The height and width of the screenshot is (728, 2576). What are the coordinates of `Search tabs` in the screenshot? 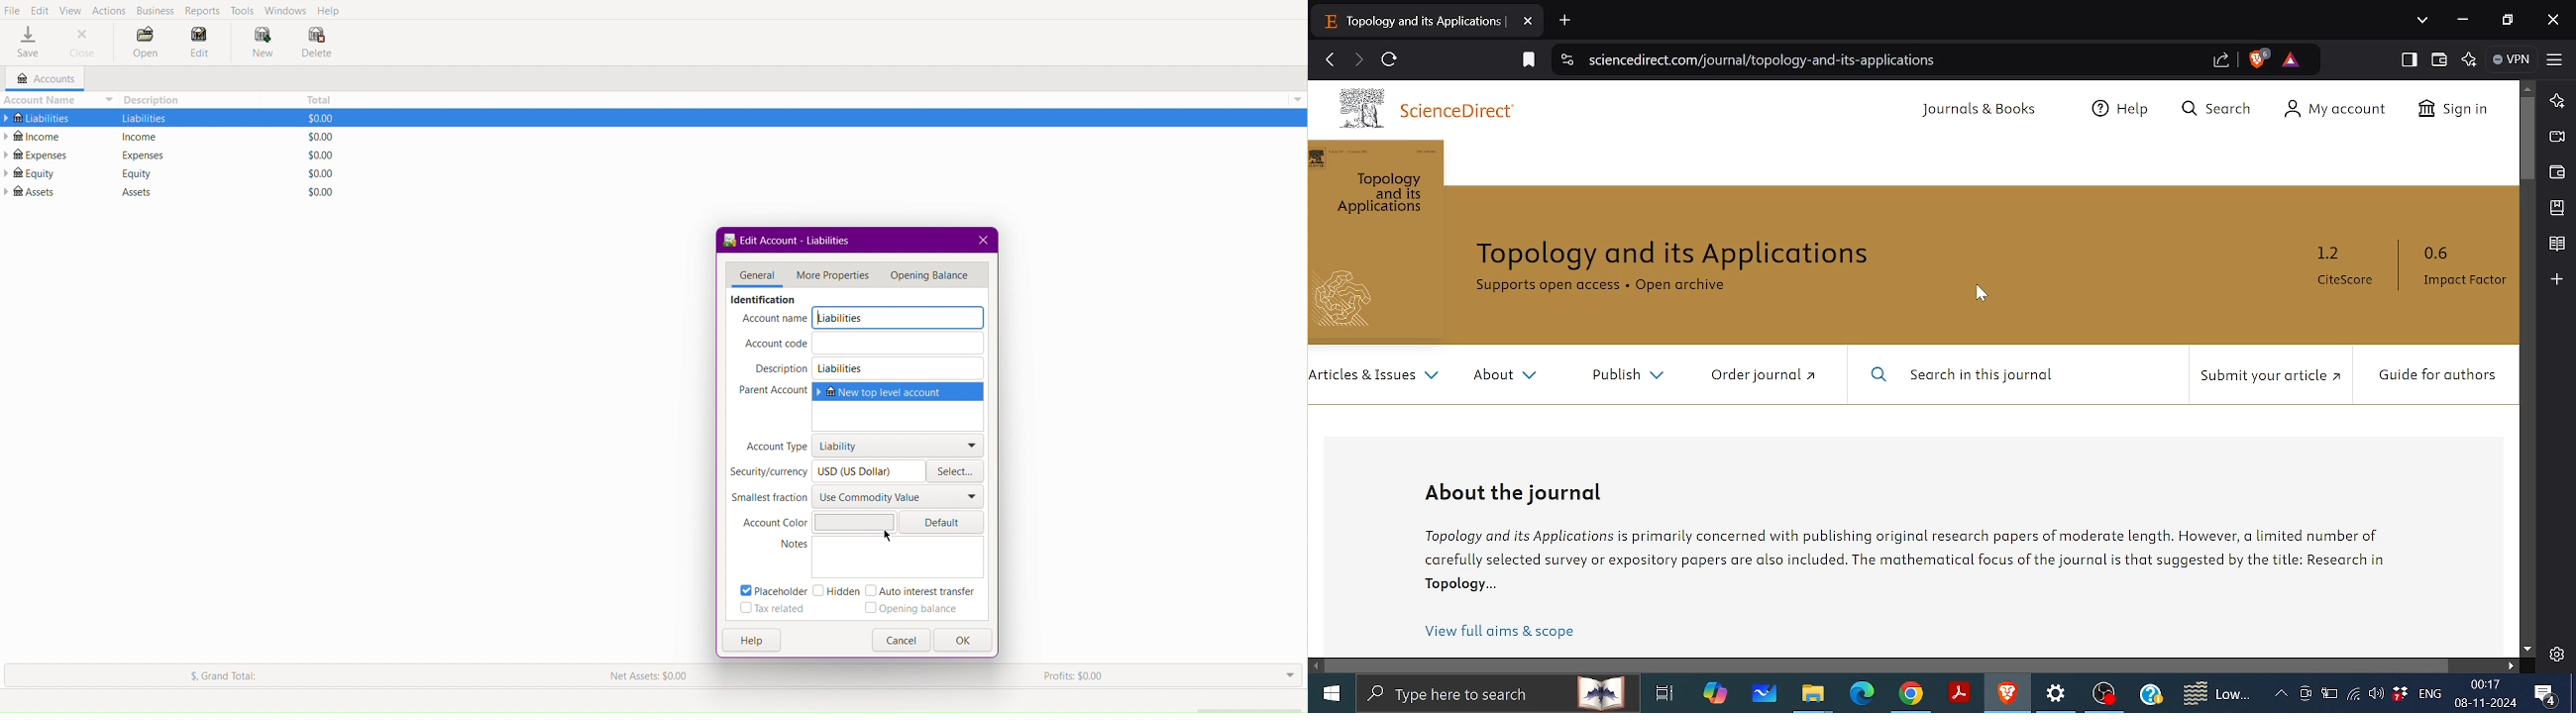 It's located at (2424, 21).